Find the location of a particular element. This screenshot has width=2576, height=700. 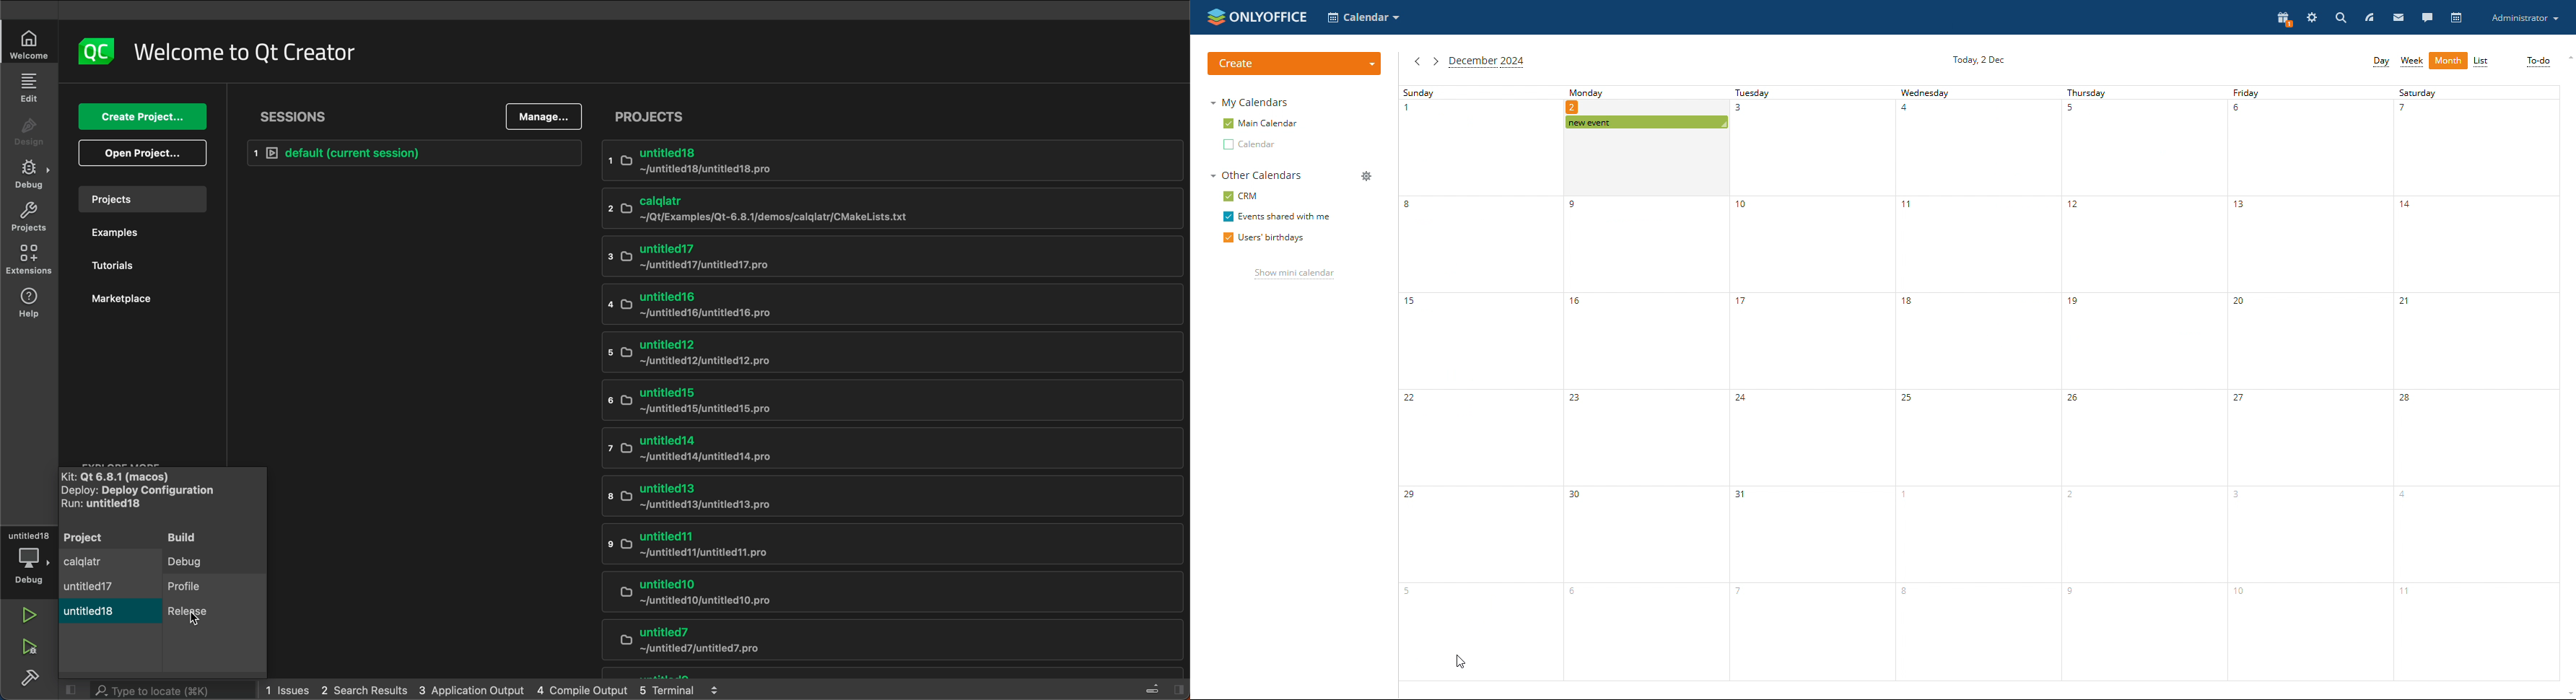

profile is located at coordinates (202, 588).